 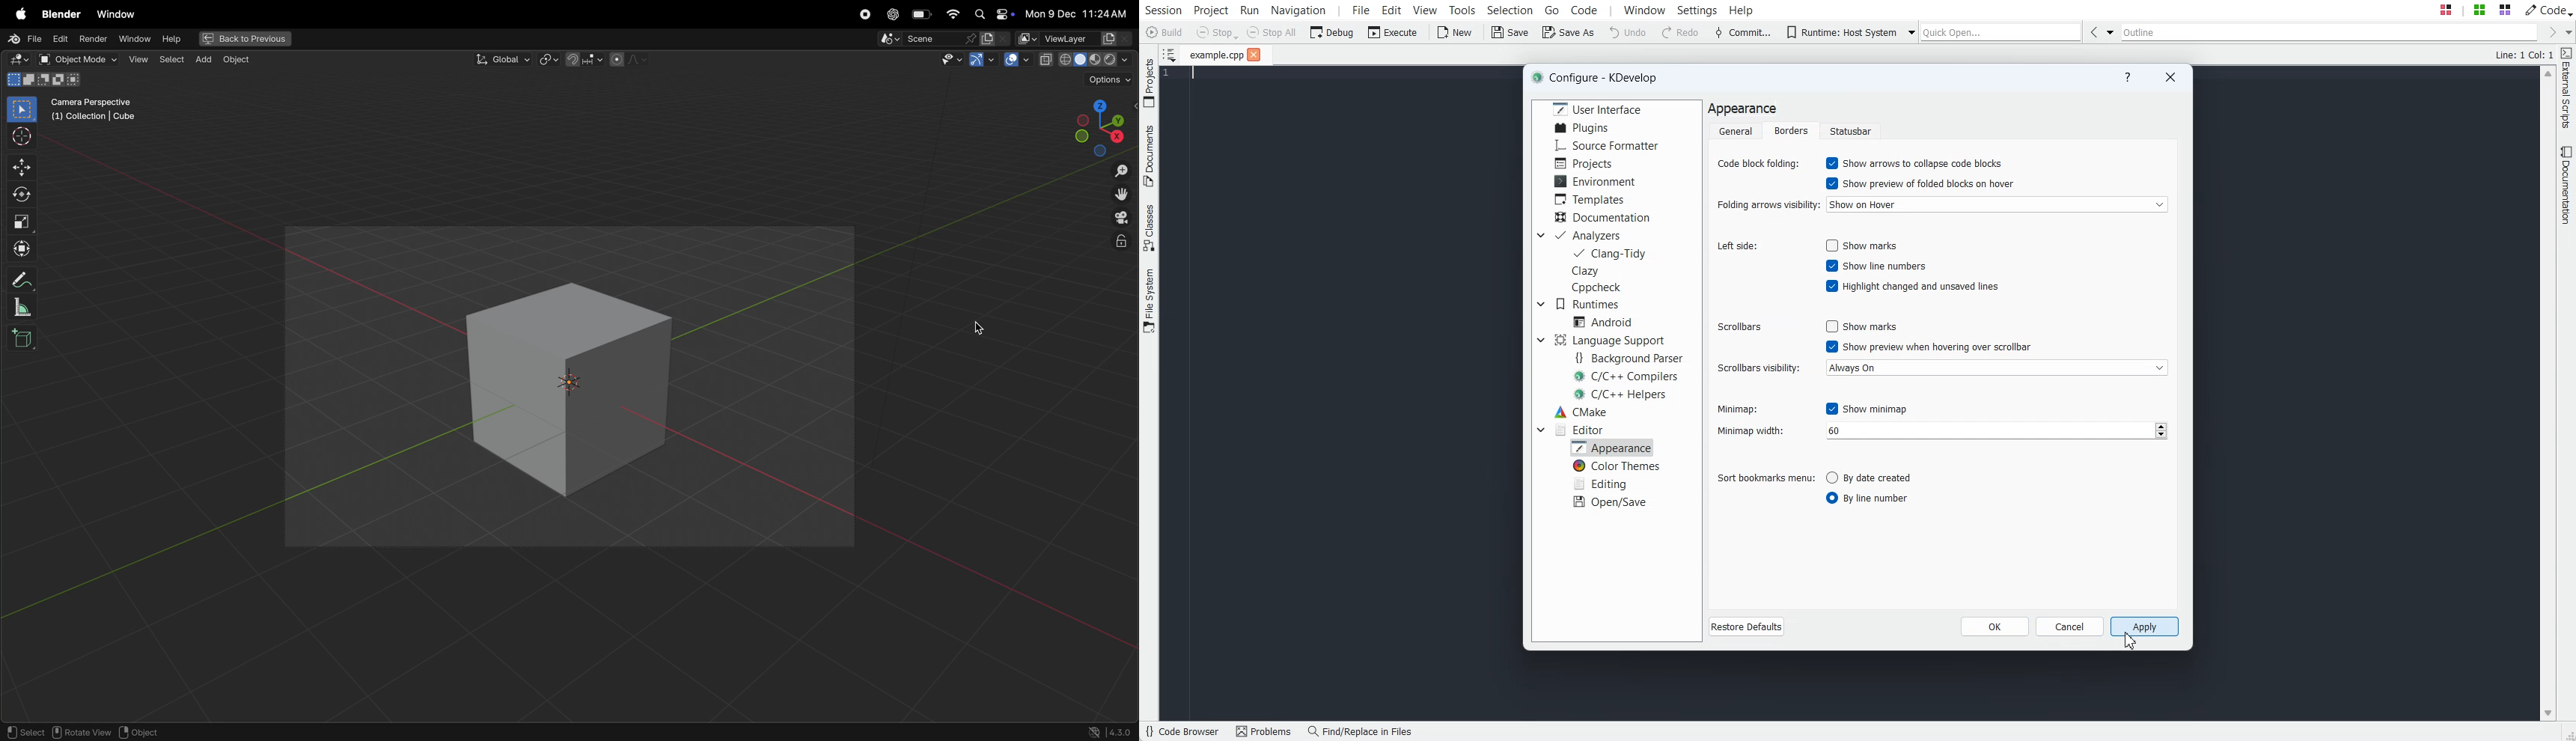 I want to click on record, so click(x=862, y=14).